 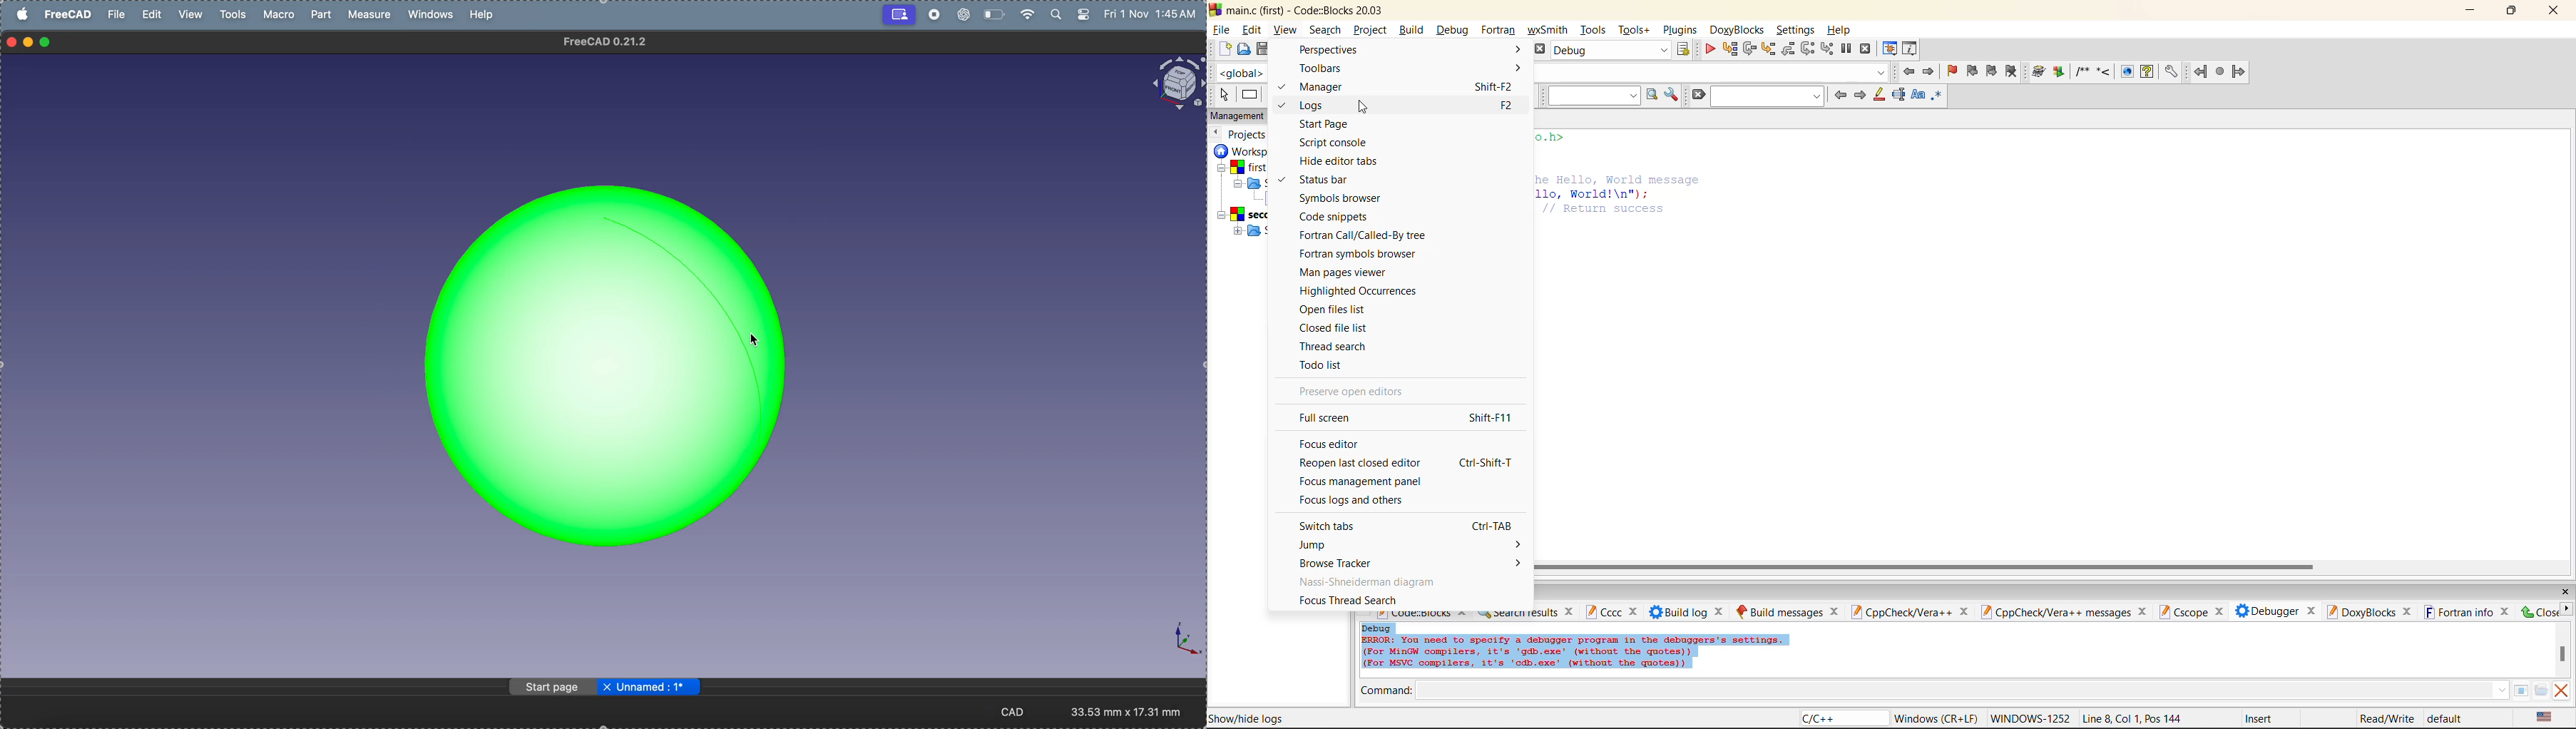 I want to click on last jump, so click(x=2222, y=71).